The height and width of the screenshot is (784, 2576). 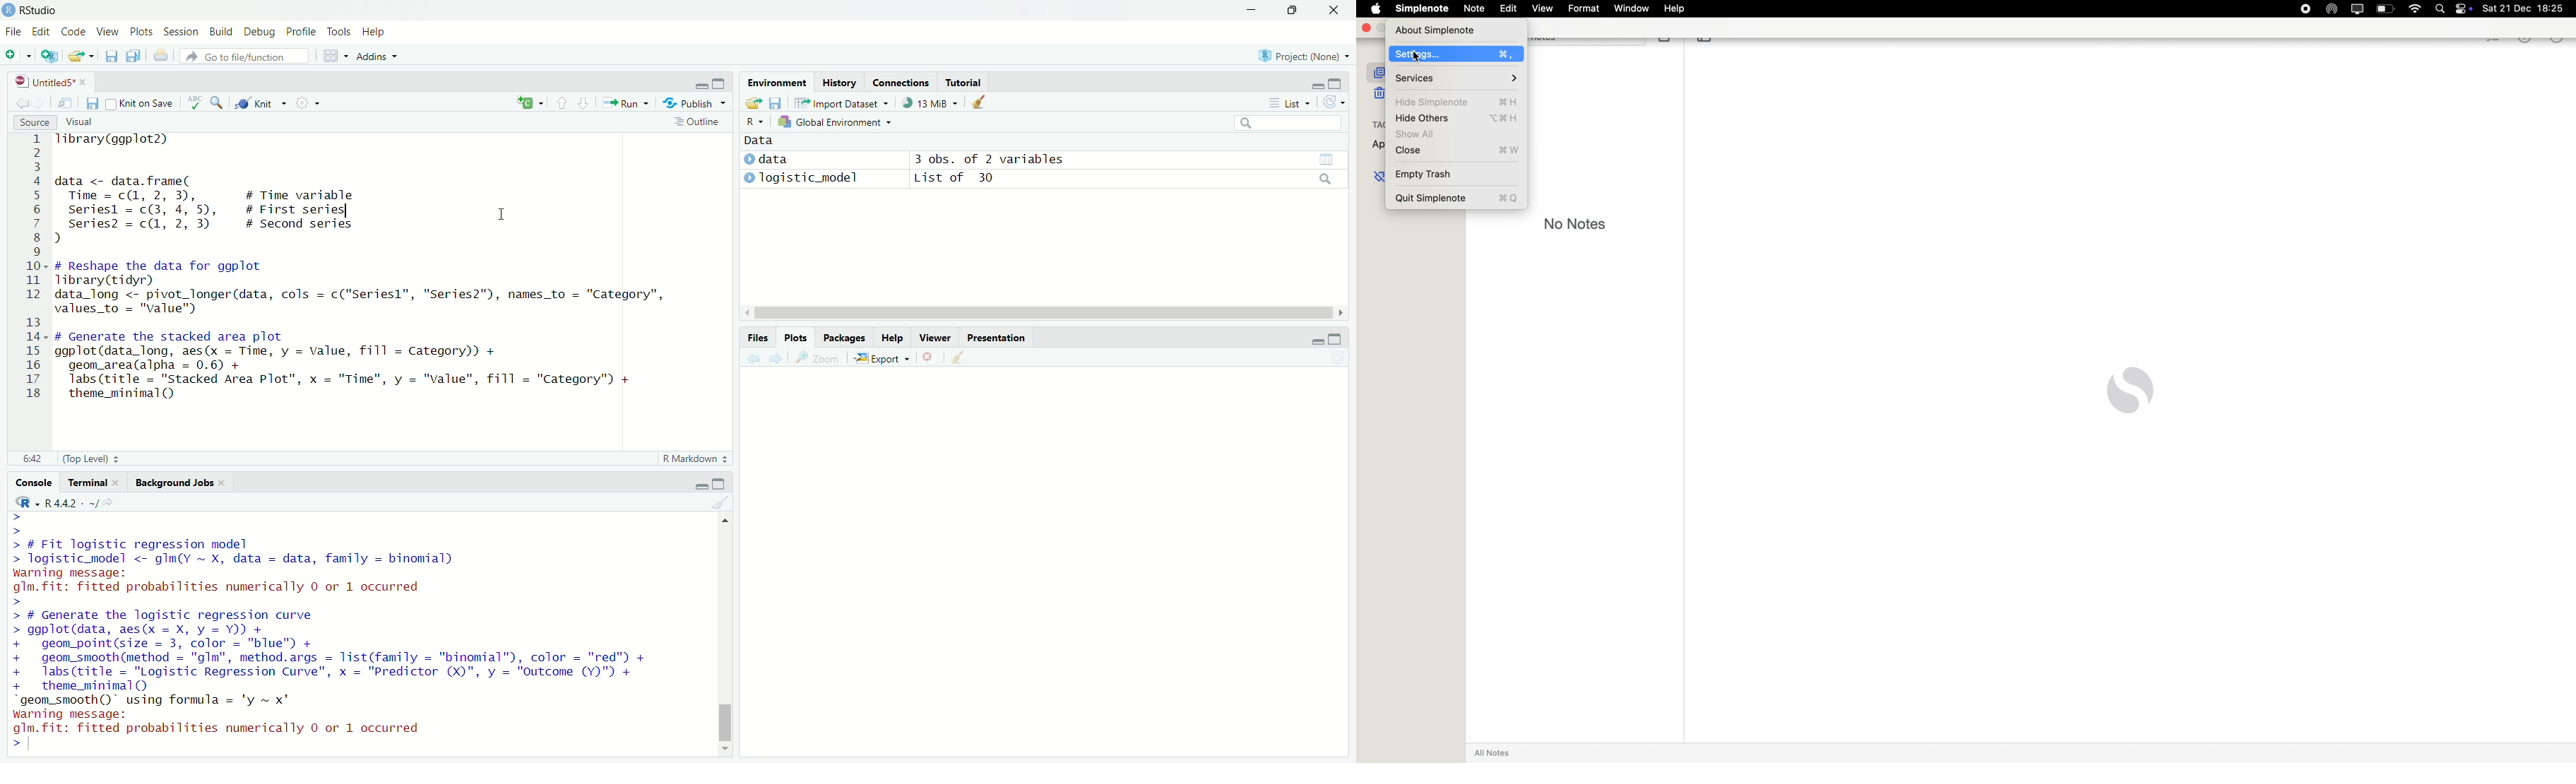 What do you see at coordinates (1435, 29) in the screenshot?
I see `about Simplenote` at bounding box center [1435, 29].